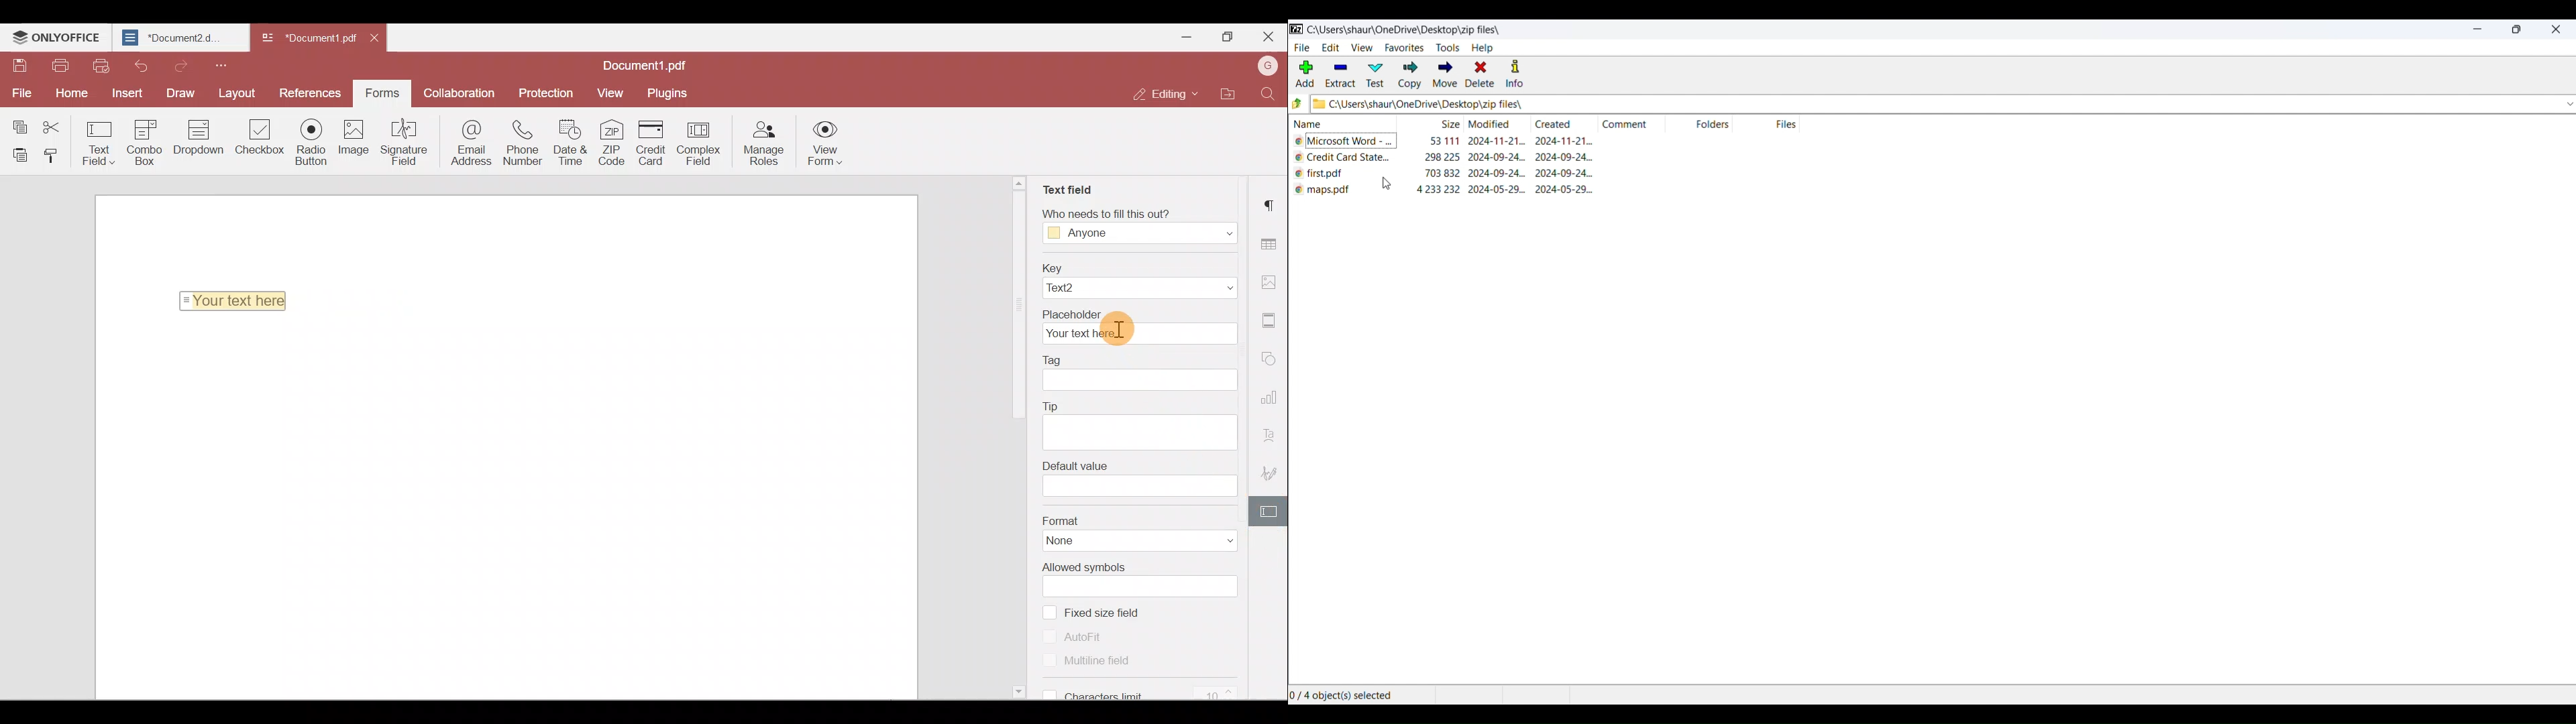  I want to click on Manage roles, so click(767, 144).